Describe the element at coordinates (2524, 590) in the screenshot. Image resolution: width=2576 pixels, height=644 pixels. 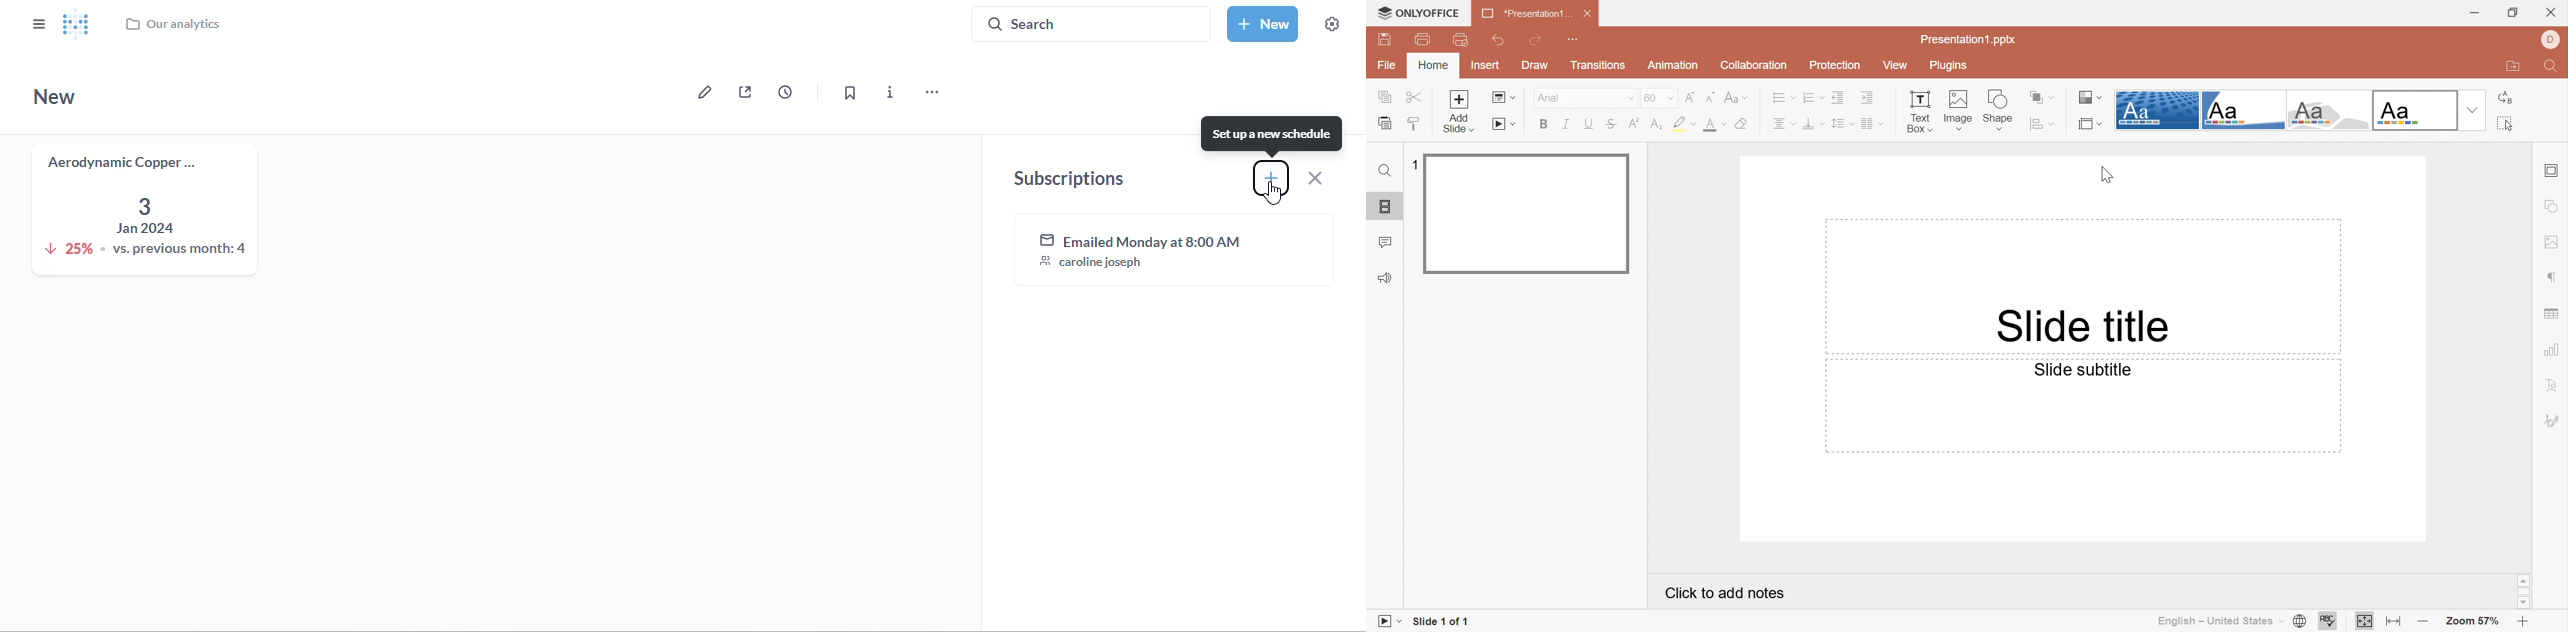
I see `Scroll bar` at that location.